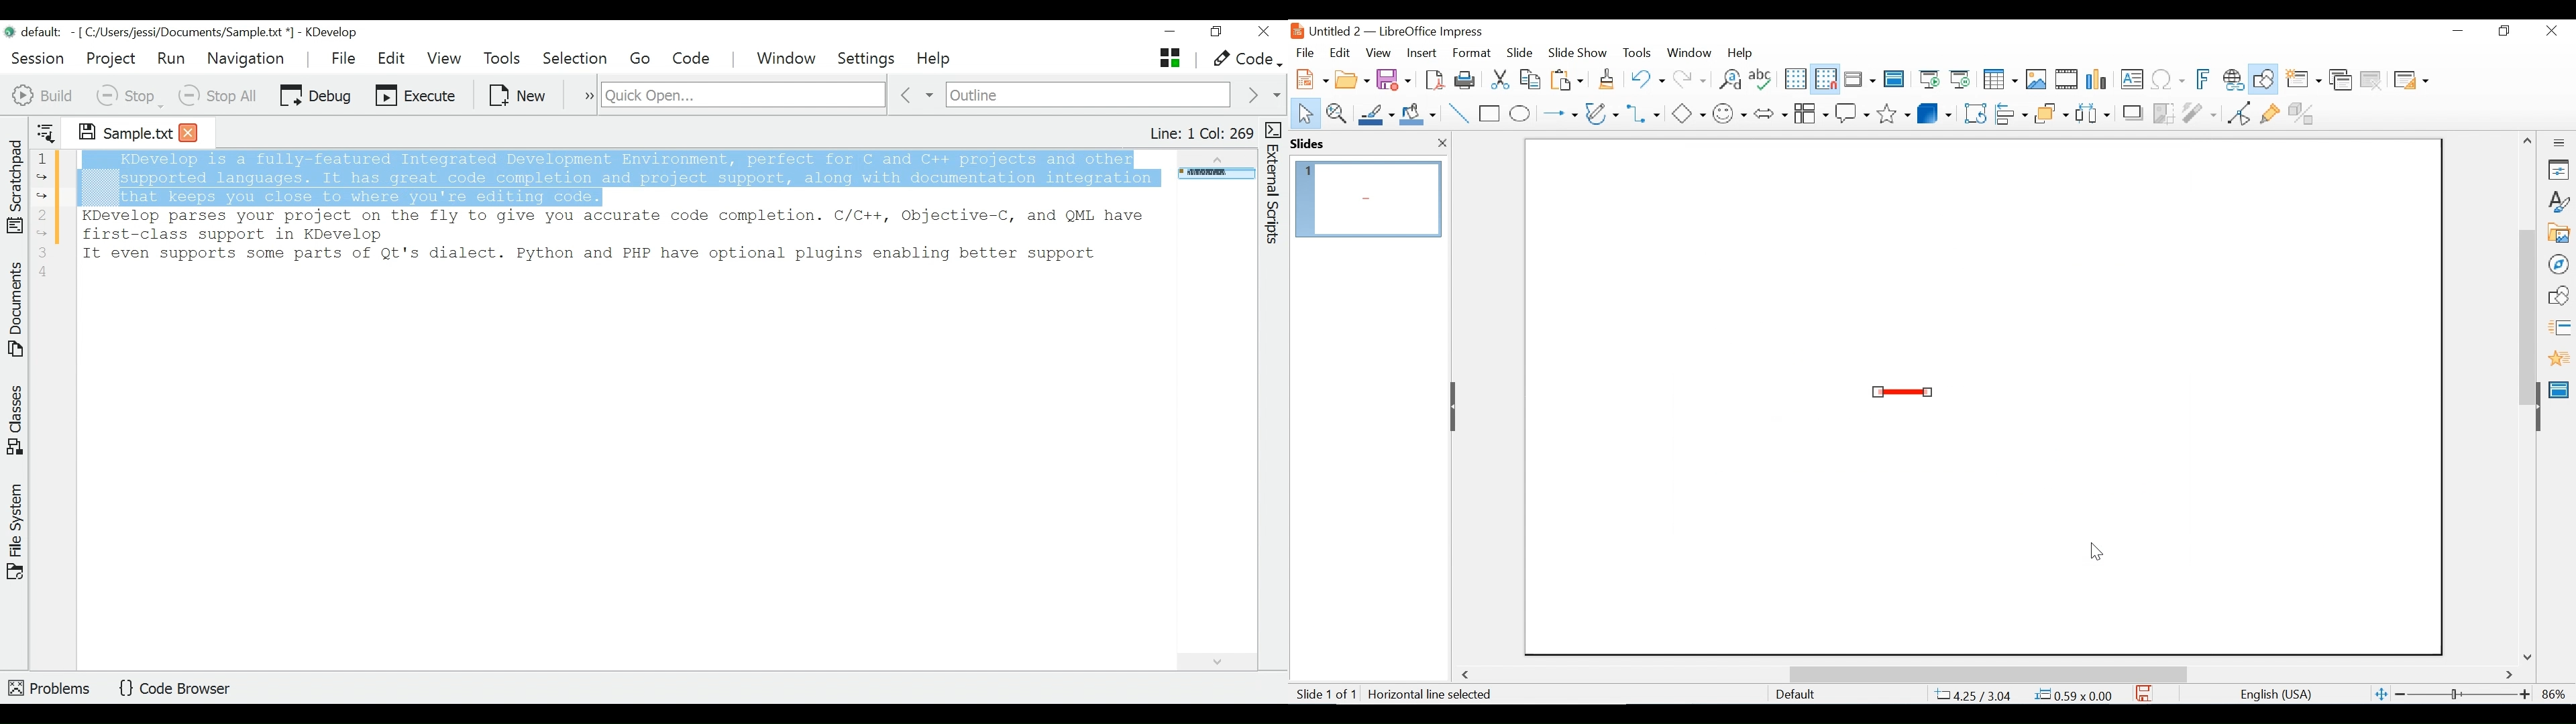 The image size is (2576, 728). Describe the element at coordinates (1608, 78) in the screenshot. I see `Clone Formatting` at that location.